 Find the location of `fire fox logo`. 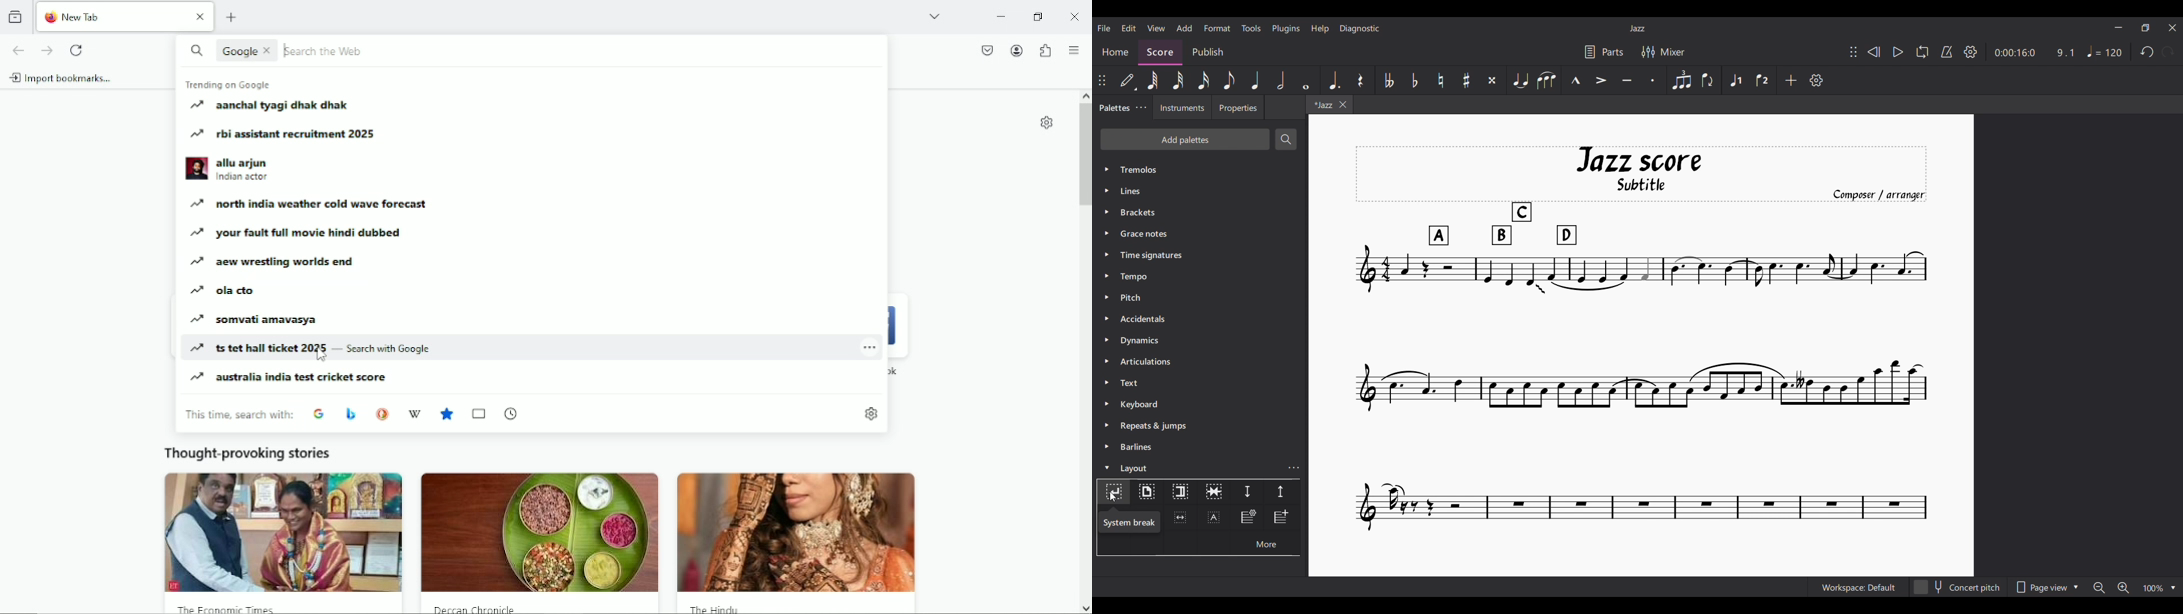

fire fox logo is located at coordinates (51, 19).